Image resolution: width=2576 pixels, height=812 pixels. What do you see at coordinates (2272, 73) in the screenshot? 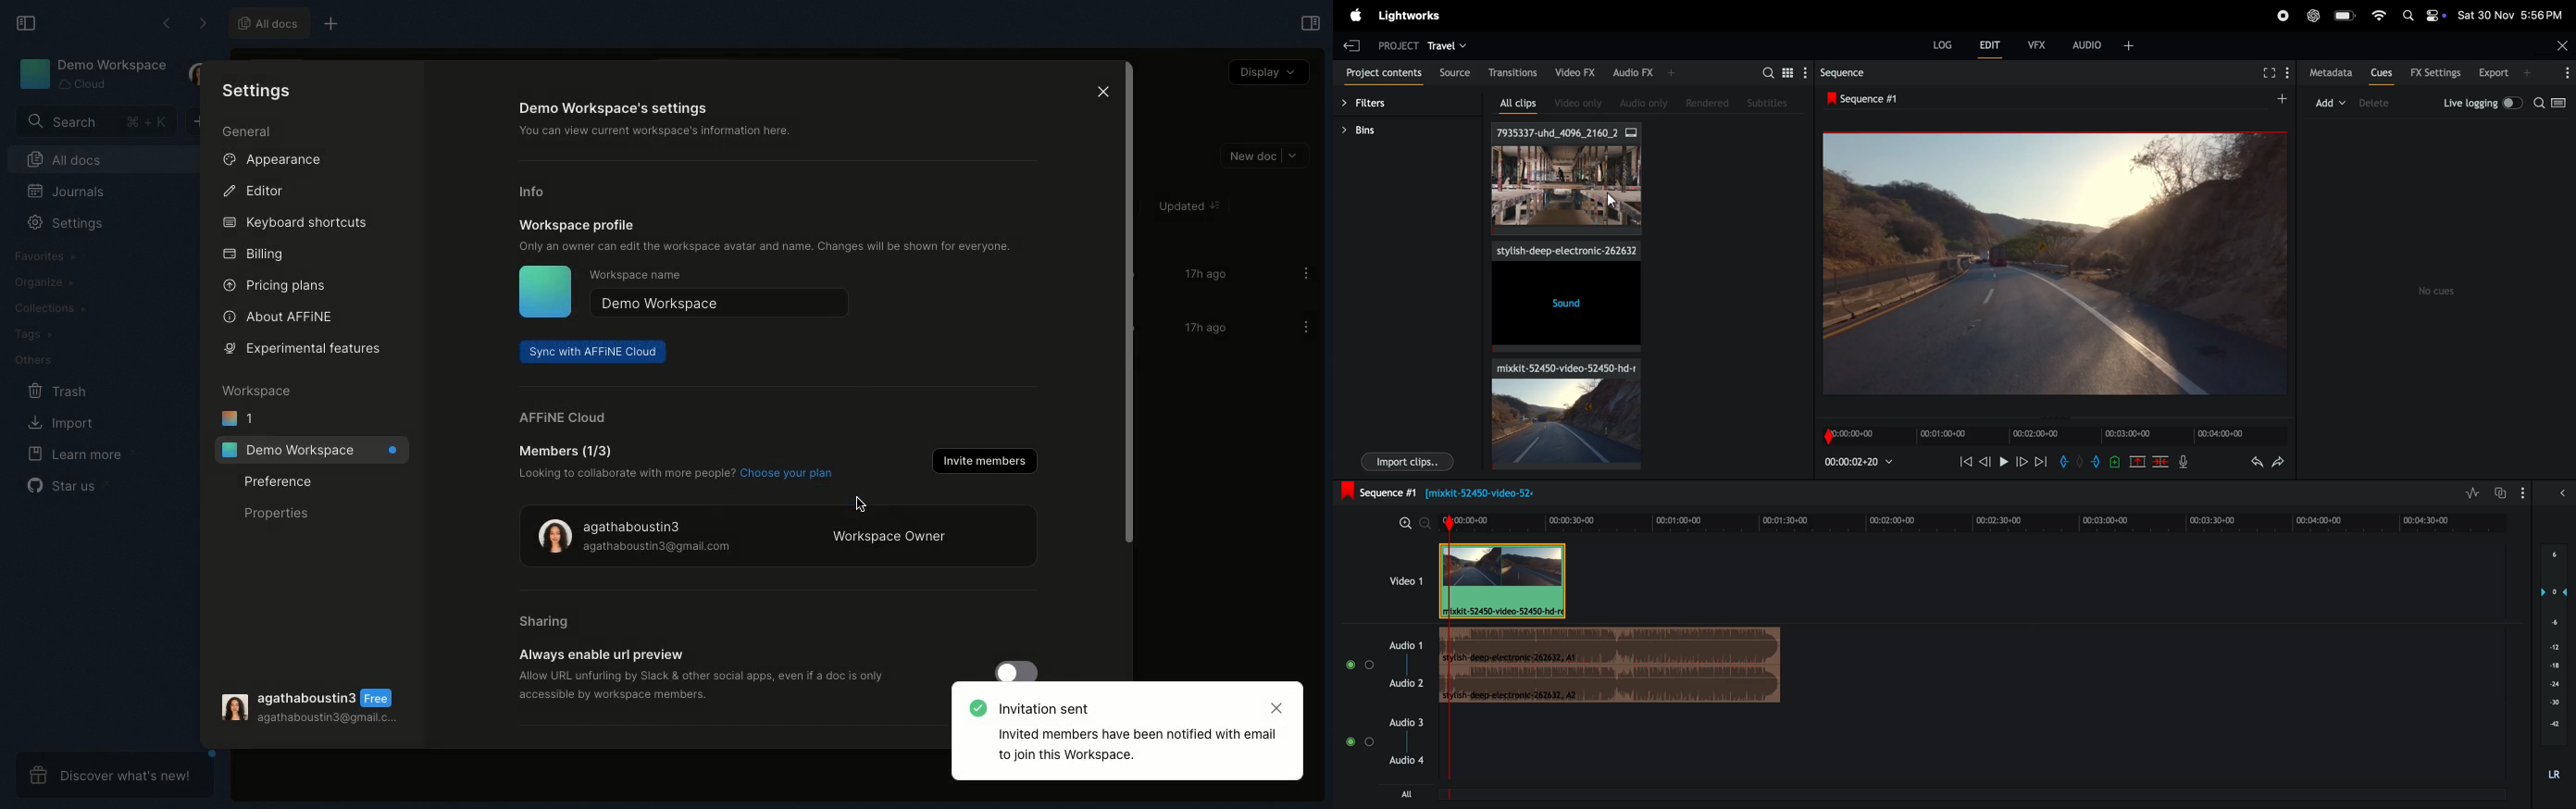
I see `fullscreen` at bounding box center [2272, 73].